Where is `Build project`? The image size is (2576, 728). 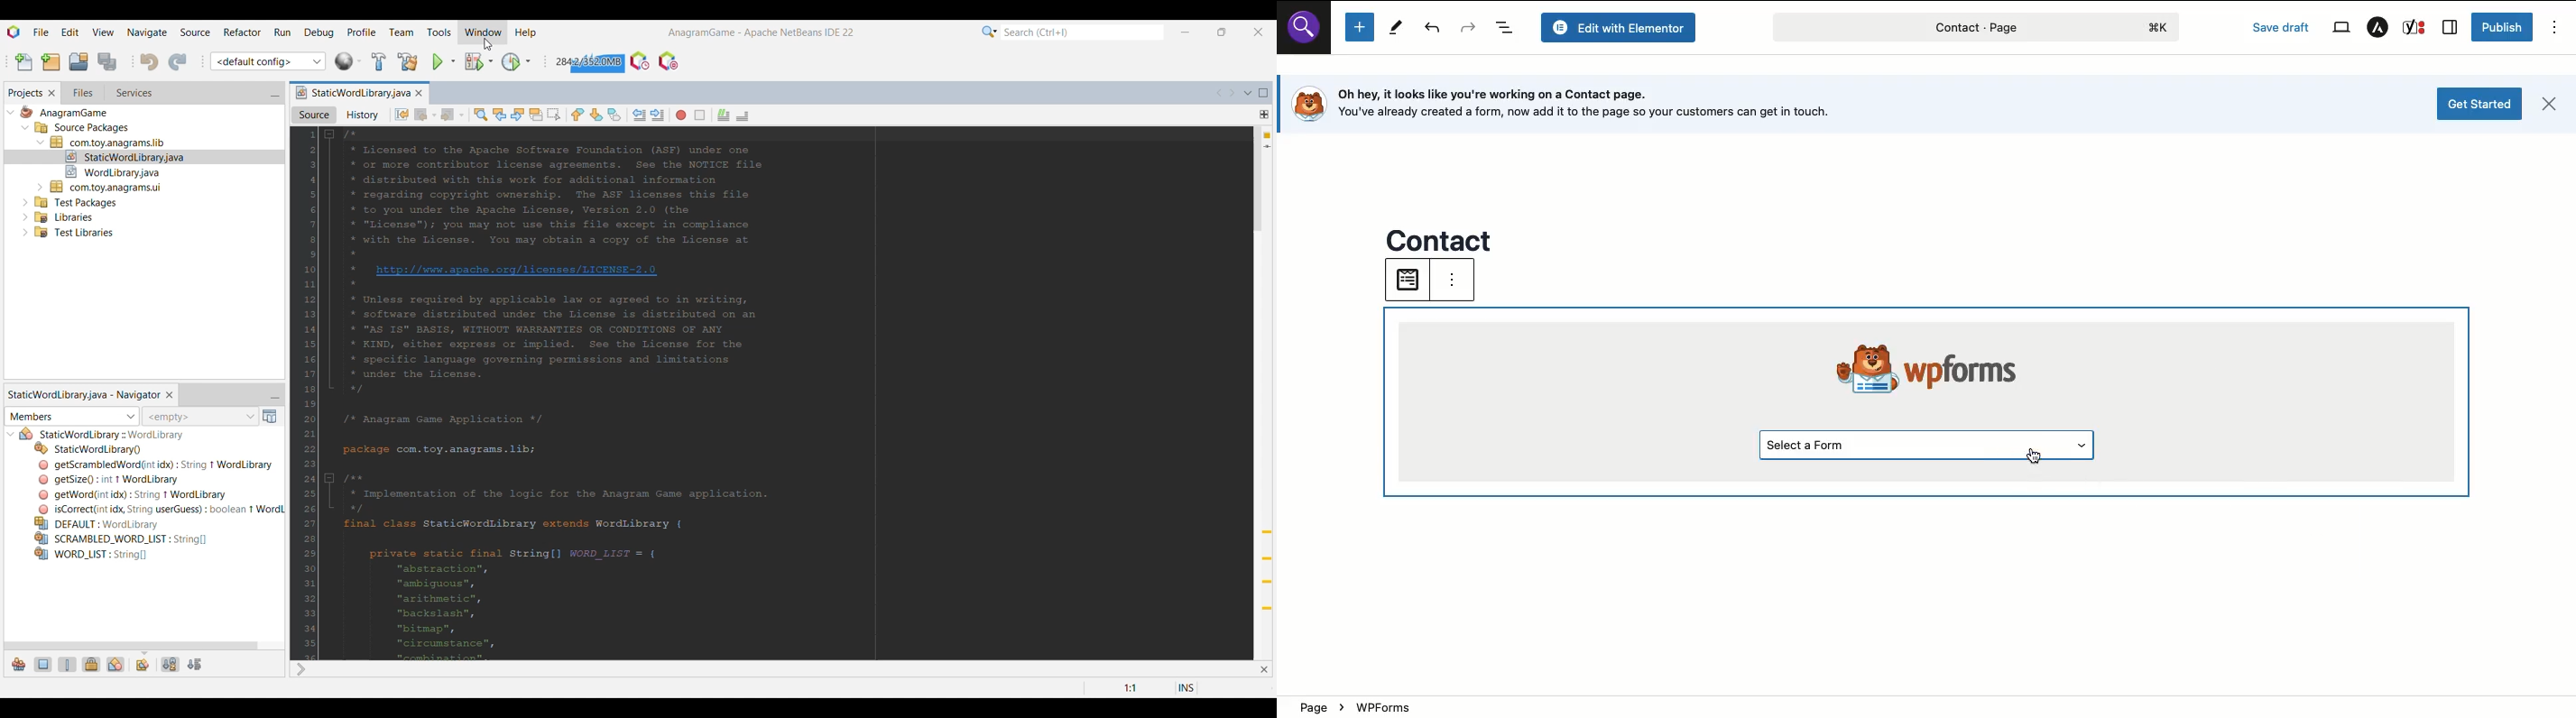 Build project is located at coordinates (379, 61).